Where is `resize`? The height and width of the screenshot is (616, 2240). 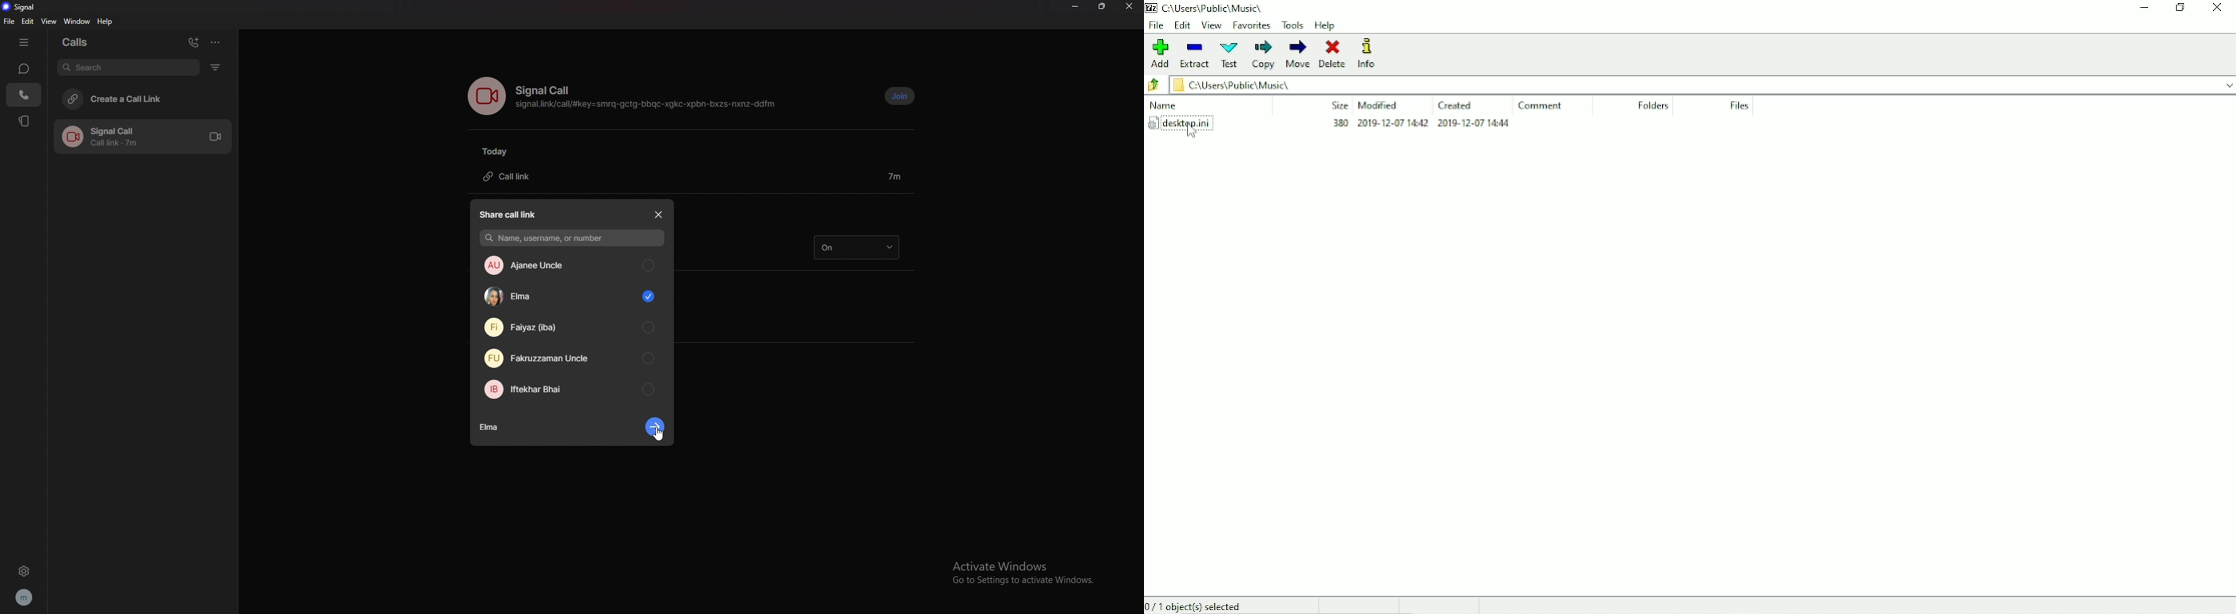 resize is located at coordinates (1103, 6).